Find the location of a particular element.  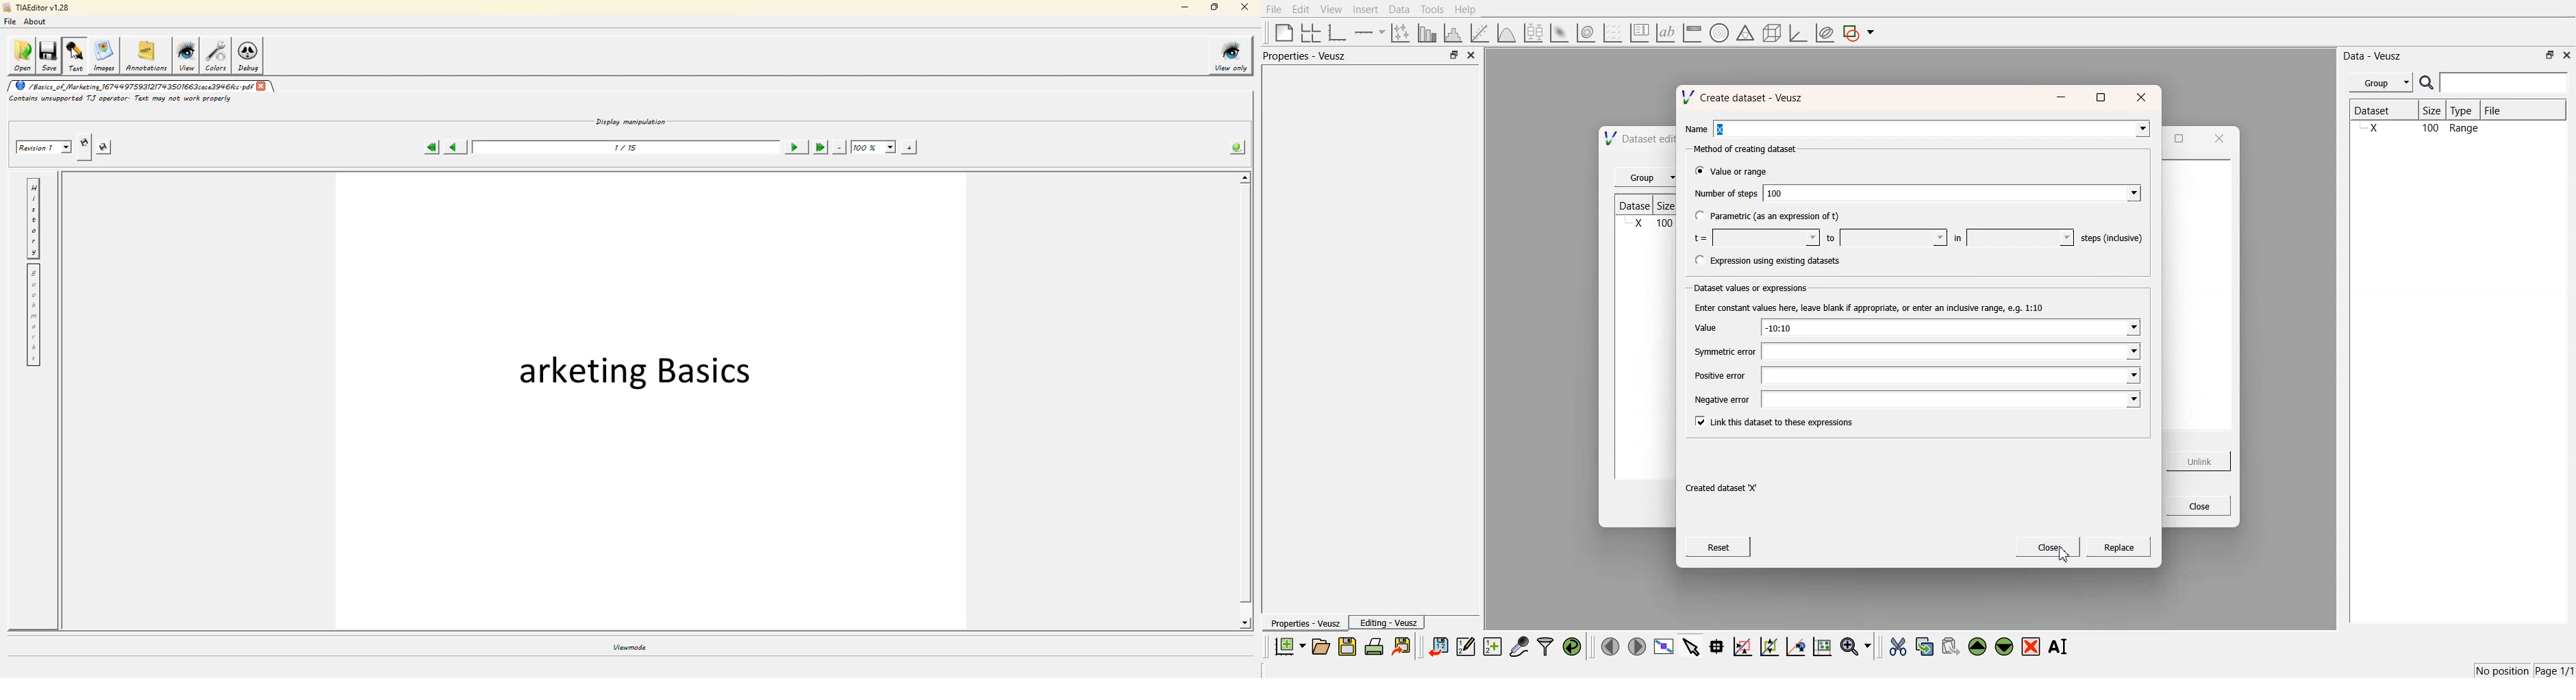

ternary shapes is located at coordinates (1743, 34).